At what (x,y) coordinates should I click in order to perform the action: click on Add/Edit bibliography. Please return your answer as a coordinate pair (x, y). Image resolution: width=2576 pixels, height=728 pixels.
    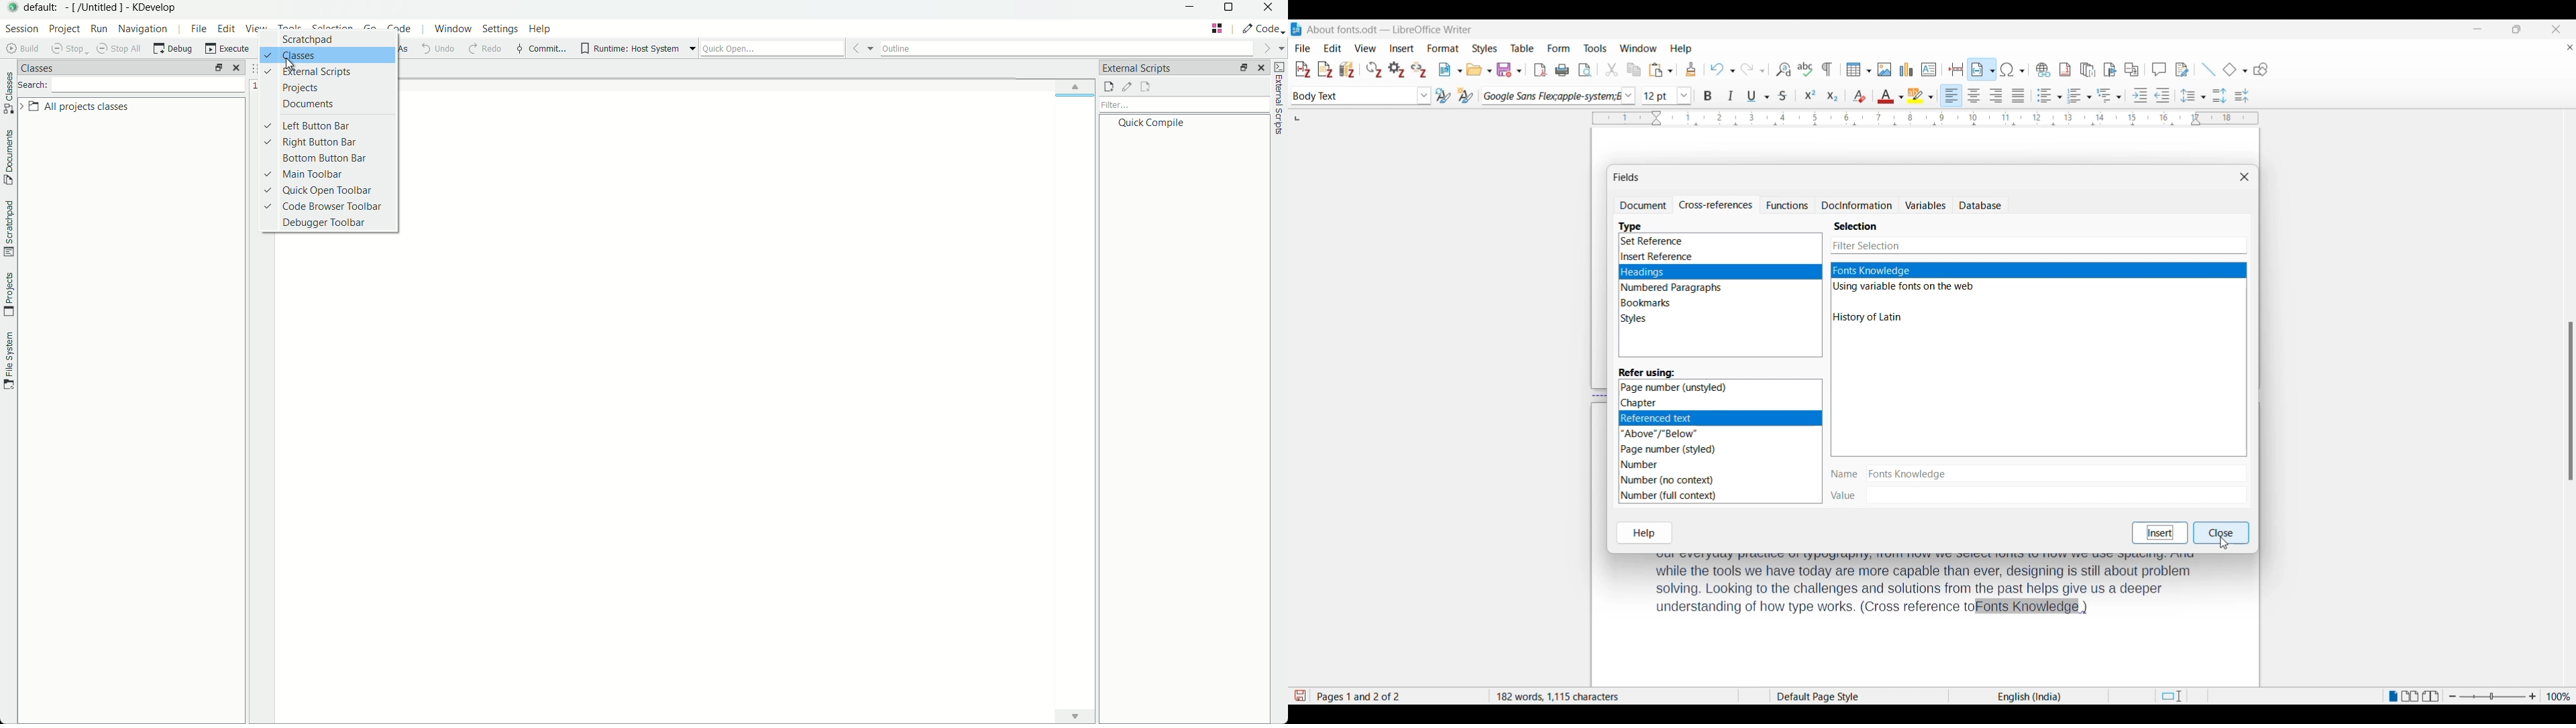
    Looking at the image, I should click on (1347, 70).